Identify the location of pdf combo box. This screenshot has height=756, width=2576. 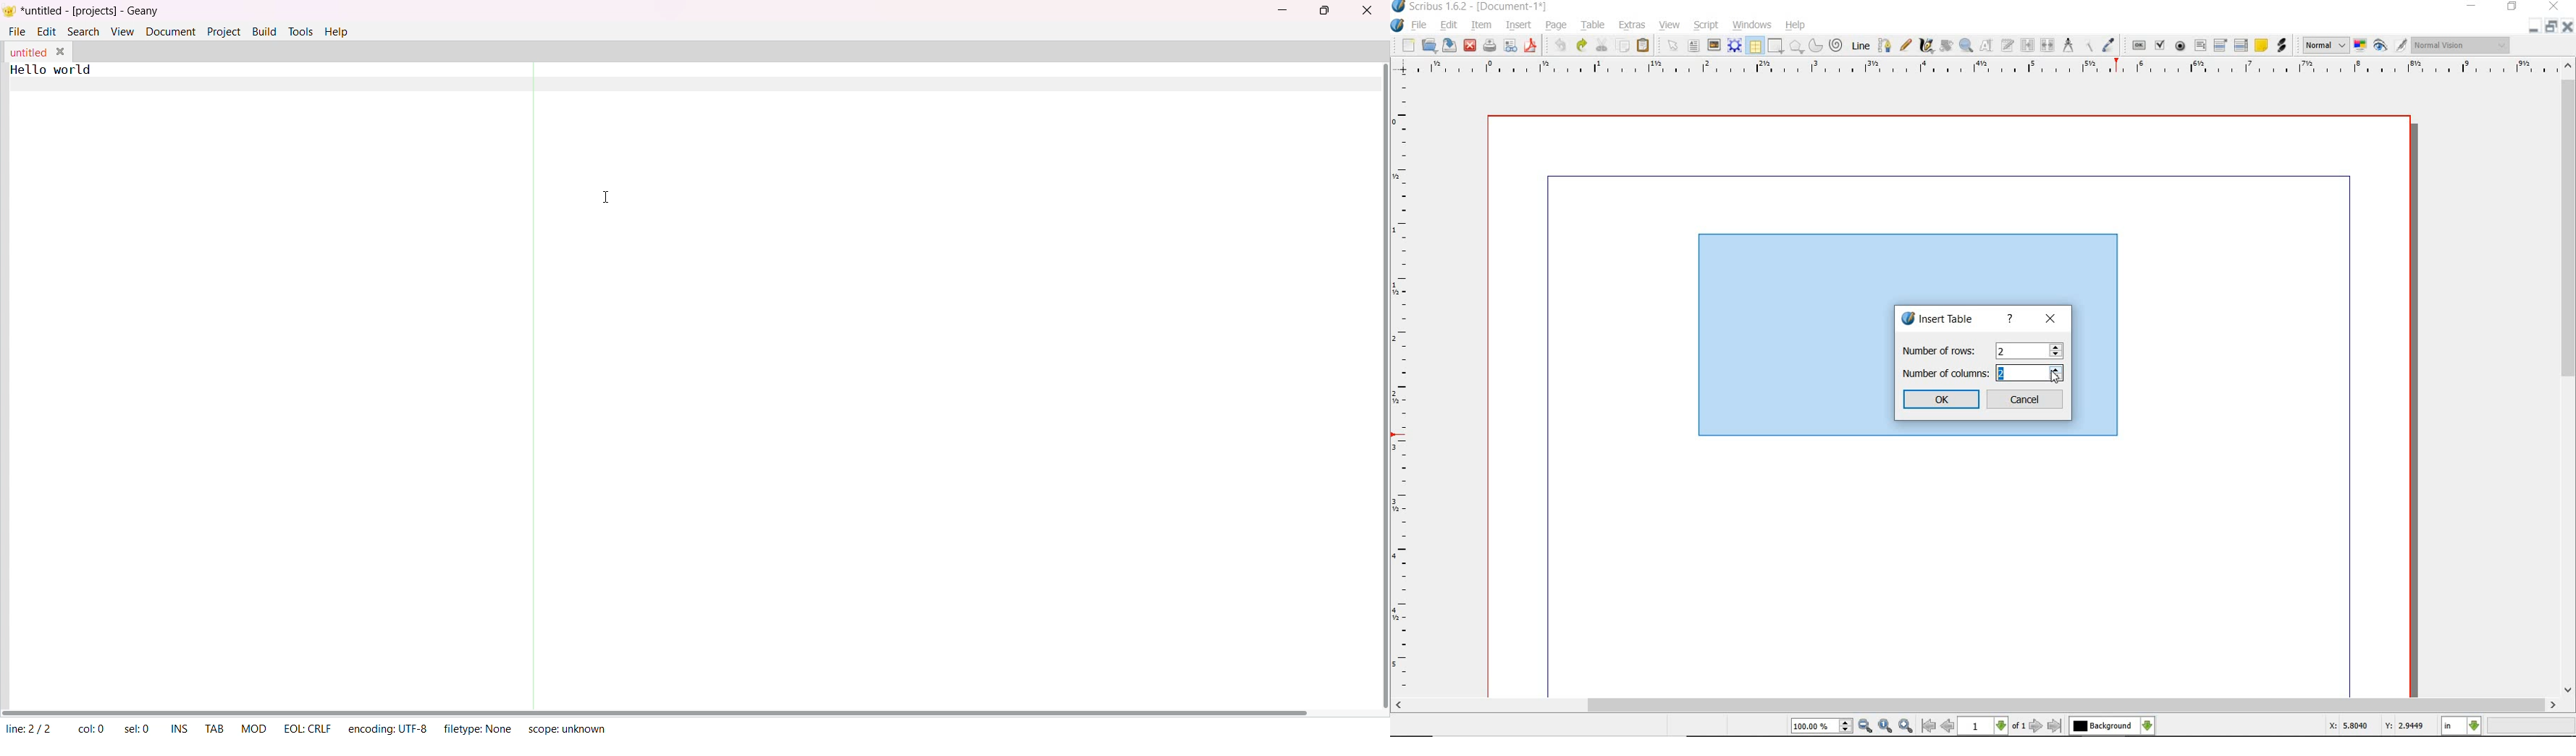
(2222, 46).